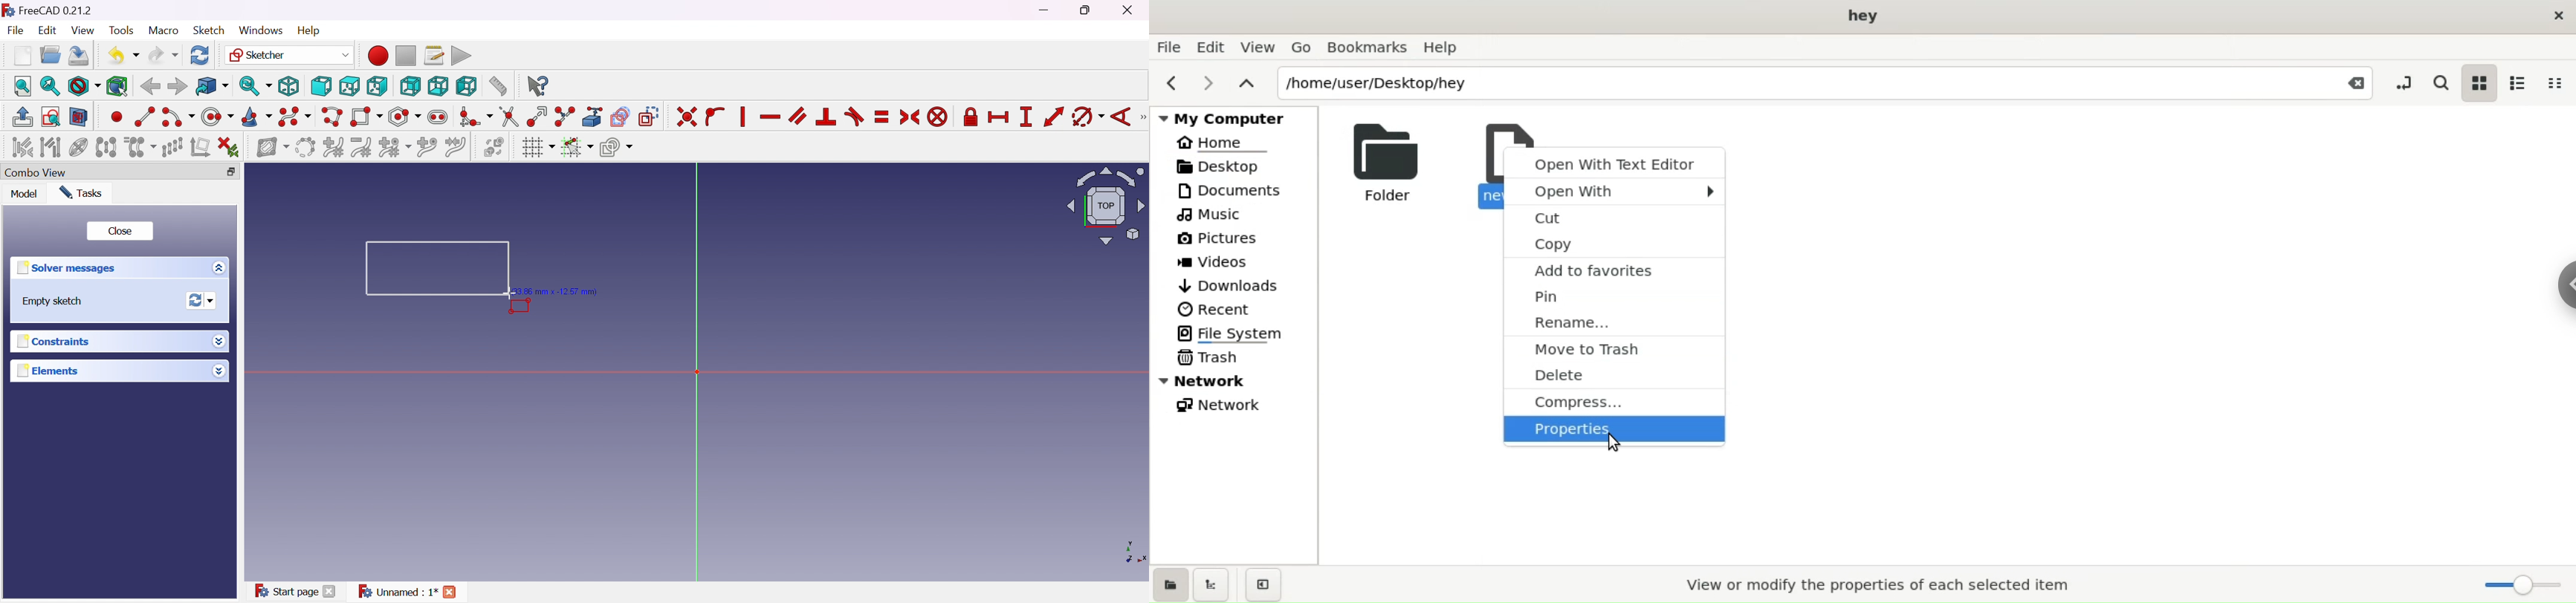  Describe the element at coordinates (593, 117) in the screenshot. I see `Create external geometry` at that location.